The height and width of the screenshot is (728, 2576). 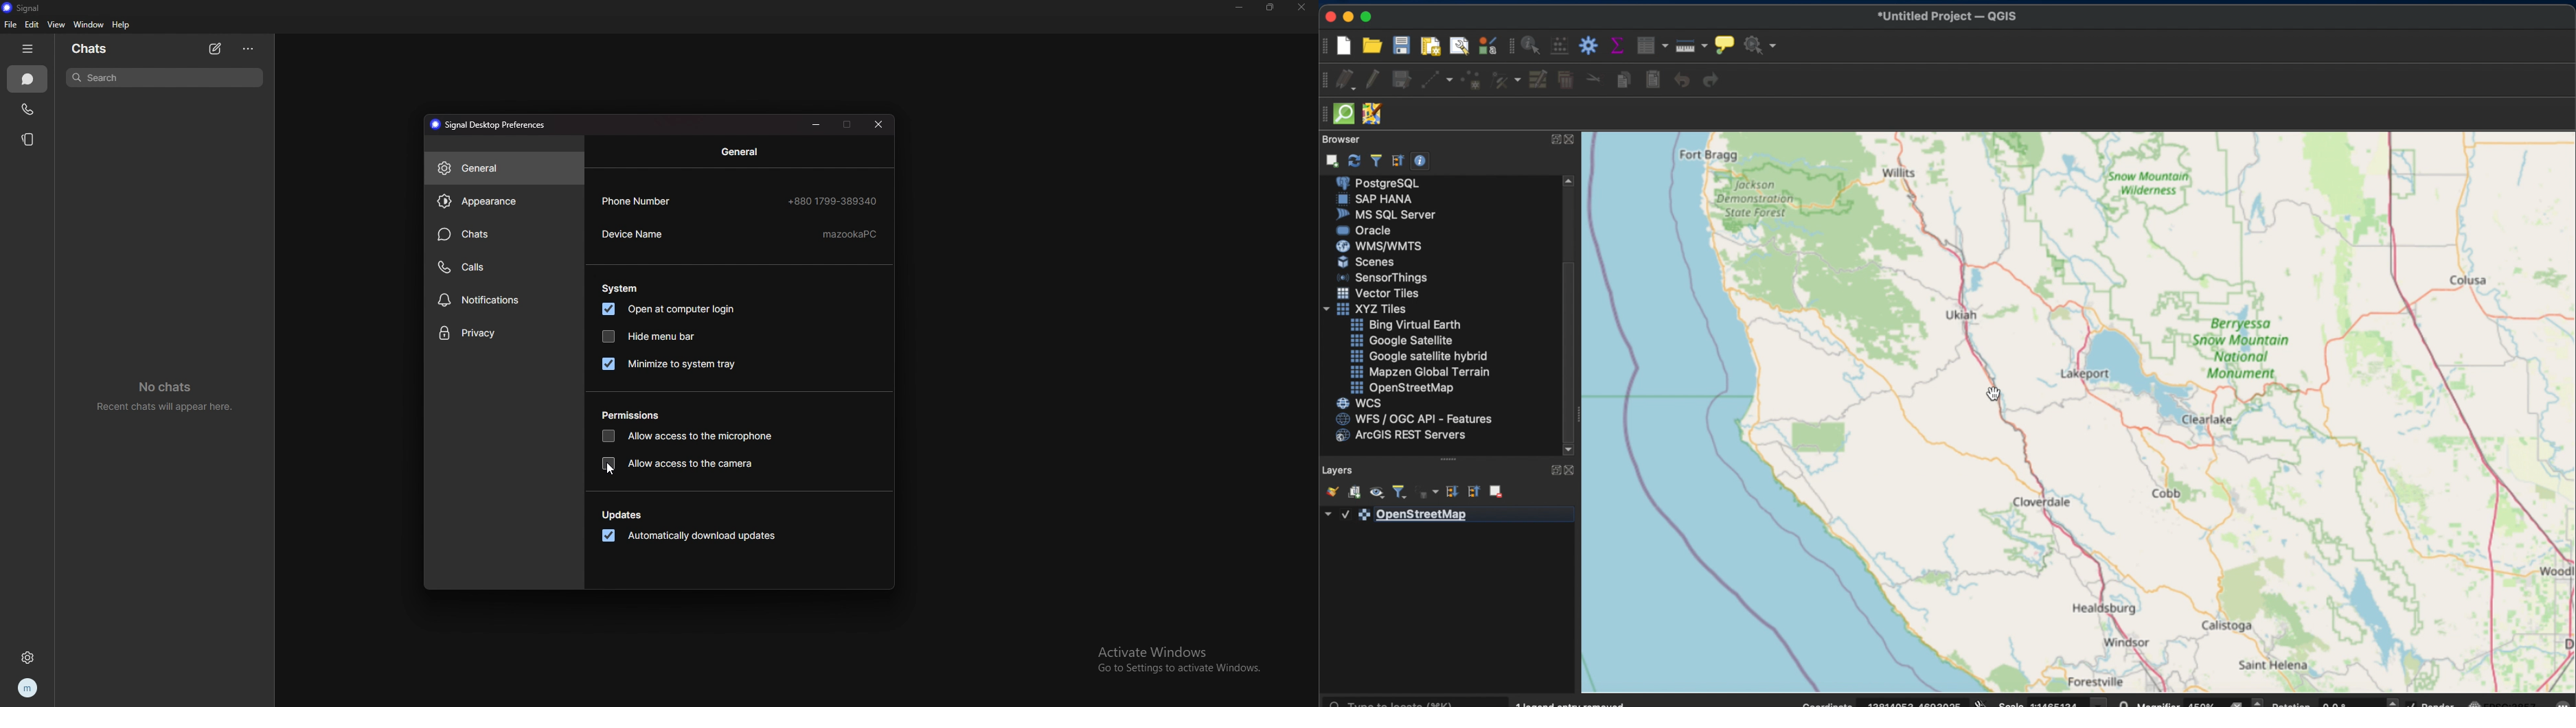 What do you see at coordinates (503, 299) in the screenshot?
I see `notifications` at bounding box center [503, 299].